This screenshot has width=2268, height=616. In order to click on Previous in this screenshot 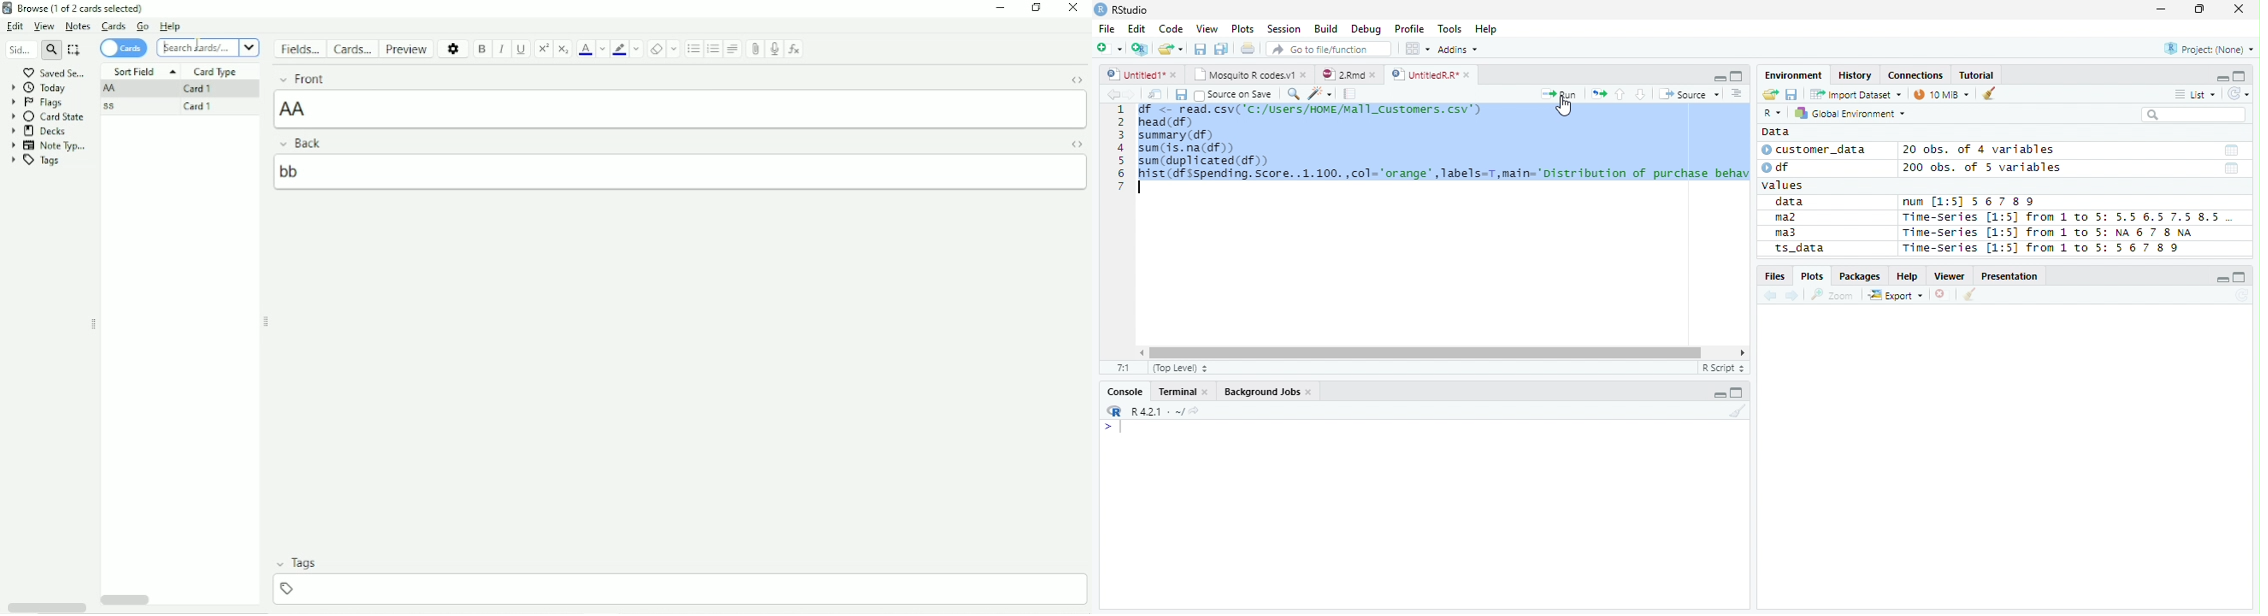, I will do `click(1111, 94)`.